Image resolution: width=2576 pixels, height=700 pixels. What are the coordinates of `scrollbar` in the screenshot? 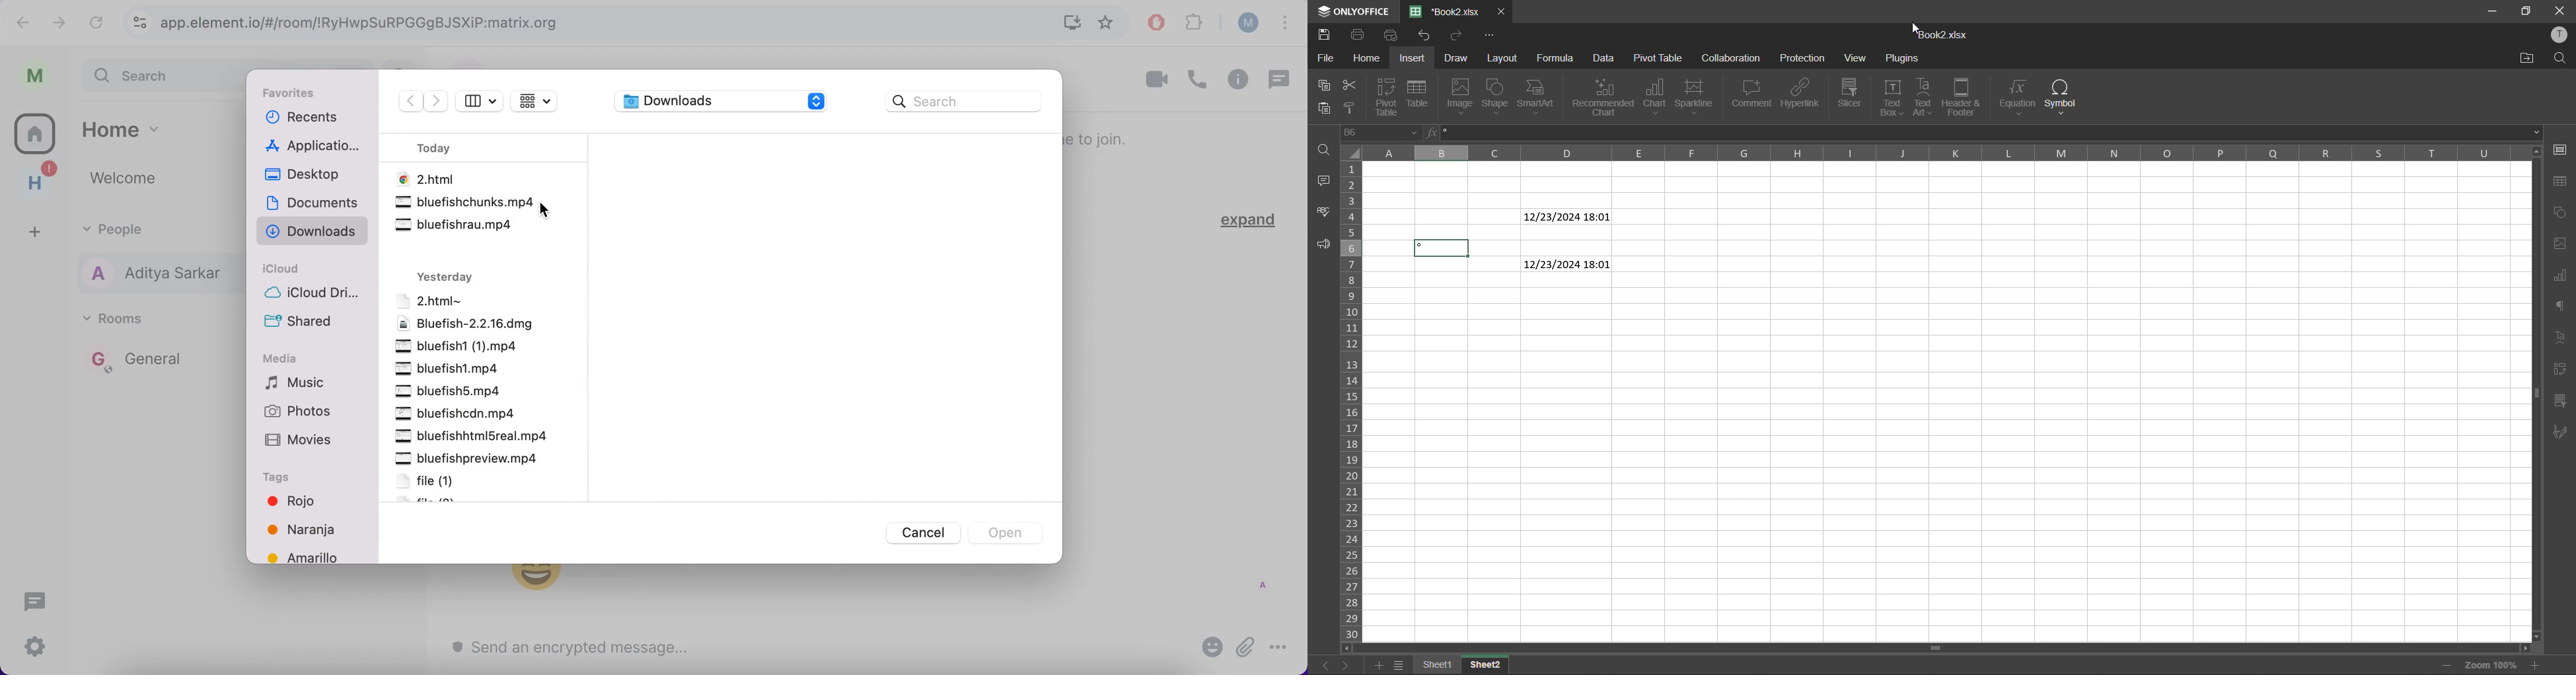 It's located at (1942, 649).